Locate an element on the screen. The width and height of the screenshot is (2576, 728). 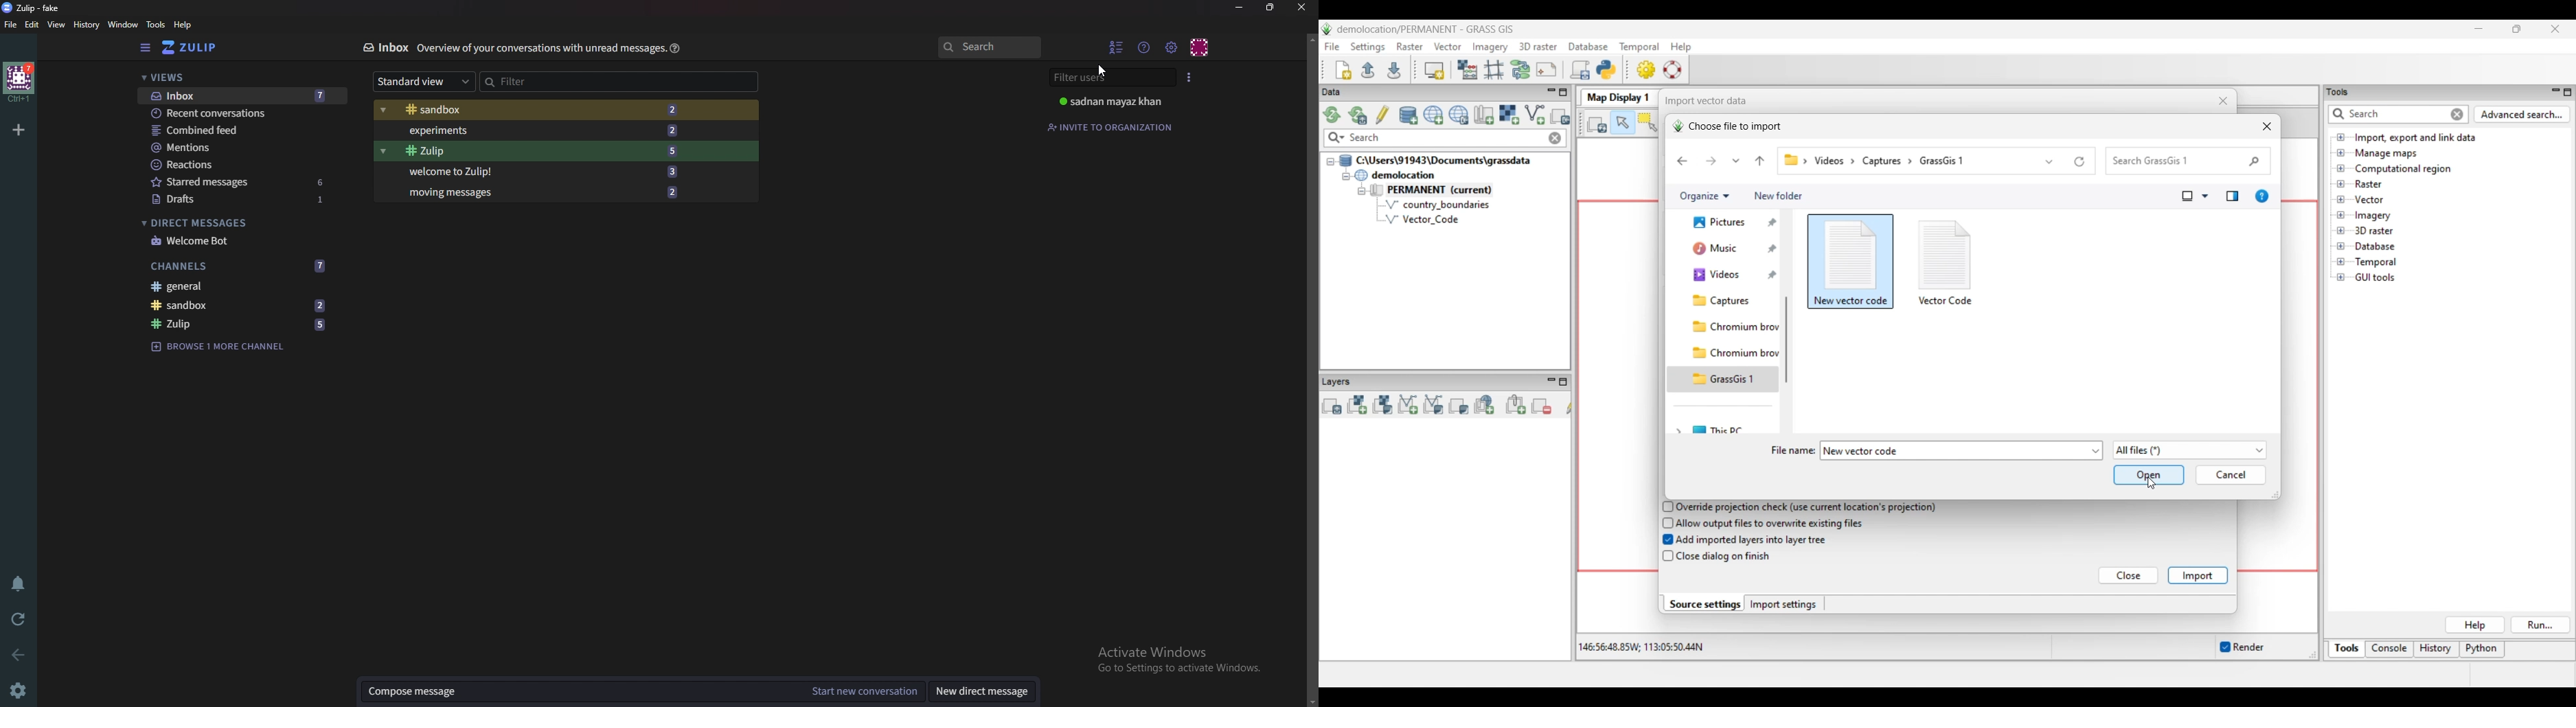
Recent conversations is located at coordinates (242, 113).